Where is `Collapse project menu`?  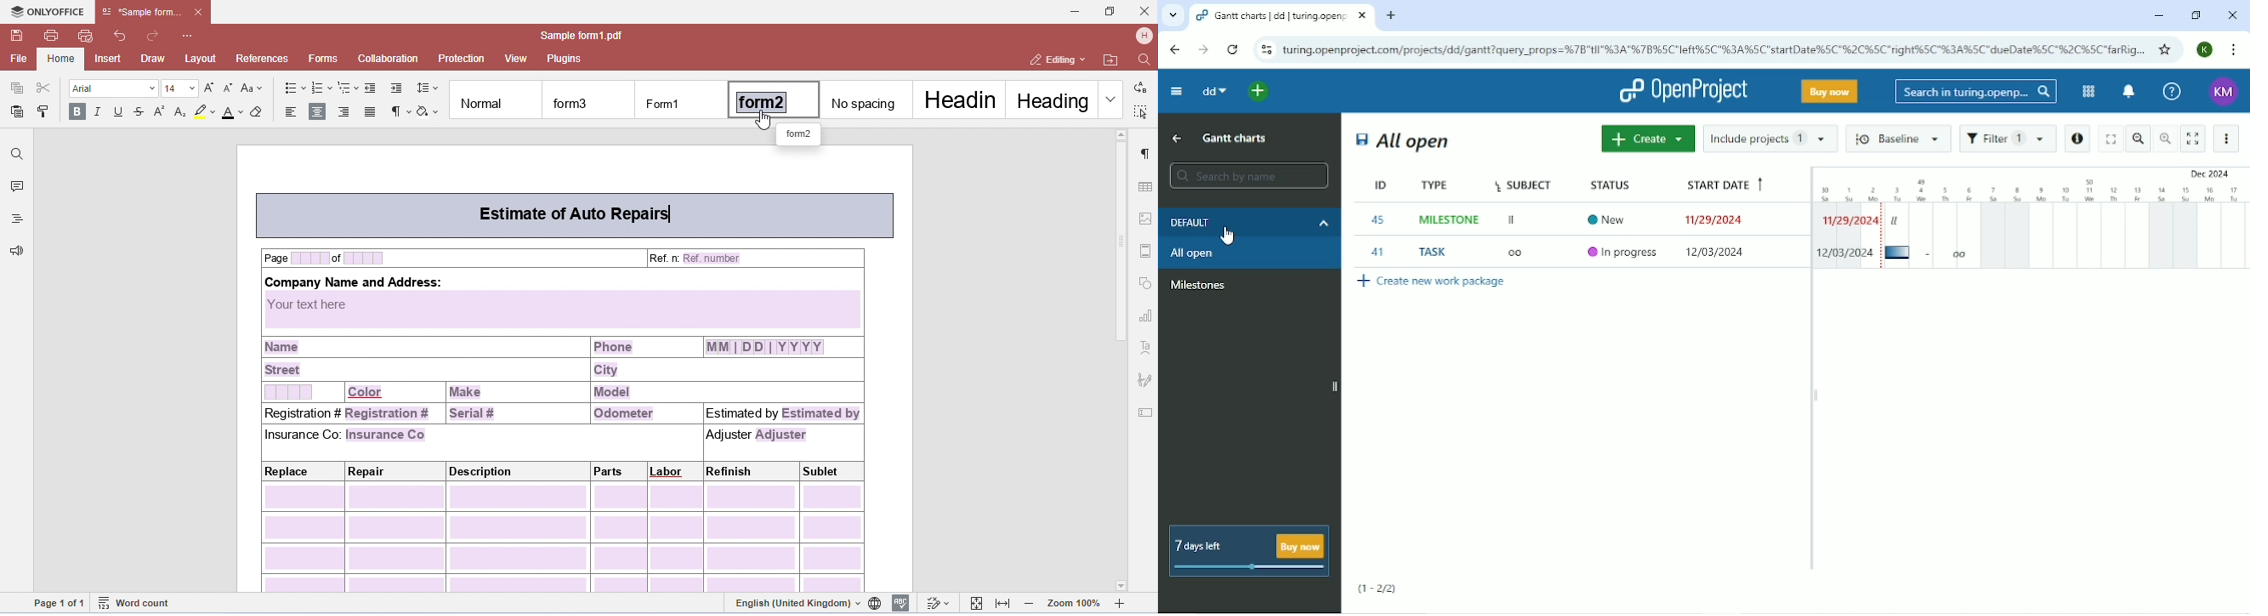 Collapse project menu is located at coordinates (1175, 91).